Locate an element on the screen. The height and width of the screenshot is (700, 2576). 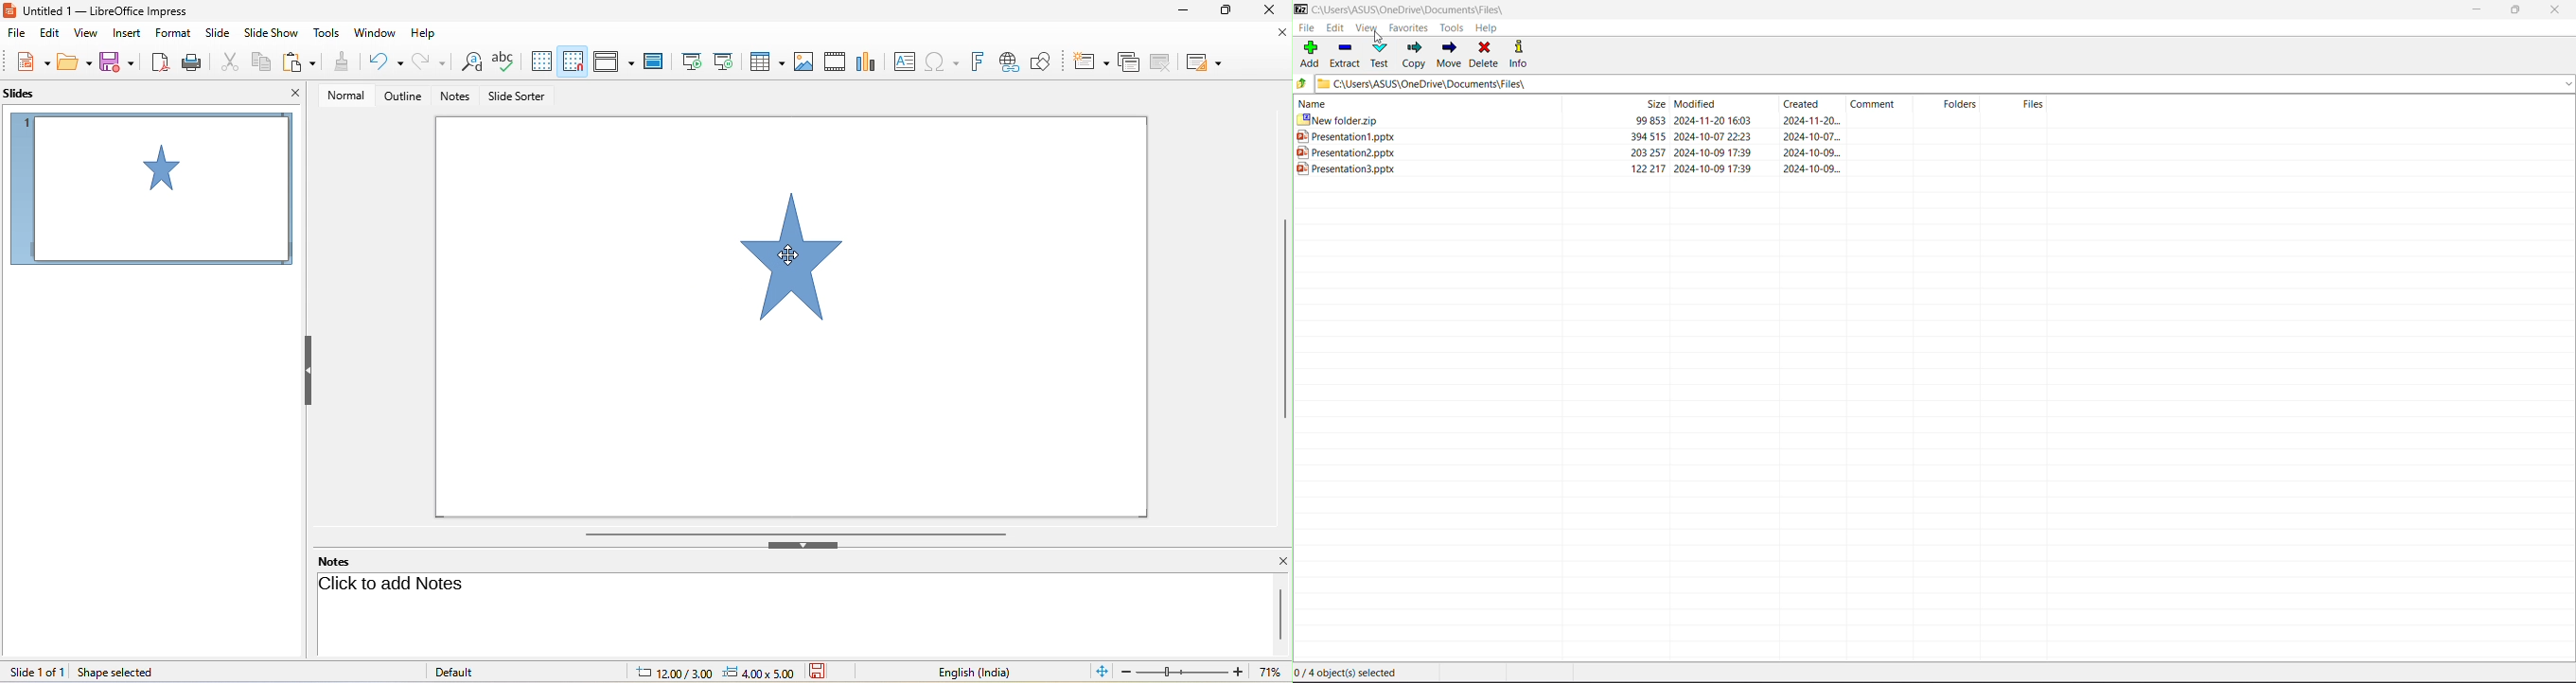
format is located at coordinates (173, 33).